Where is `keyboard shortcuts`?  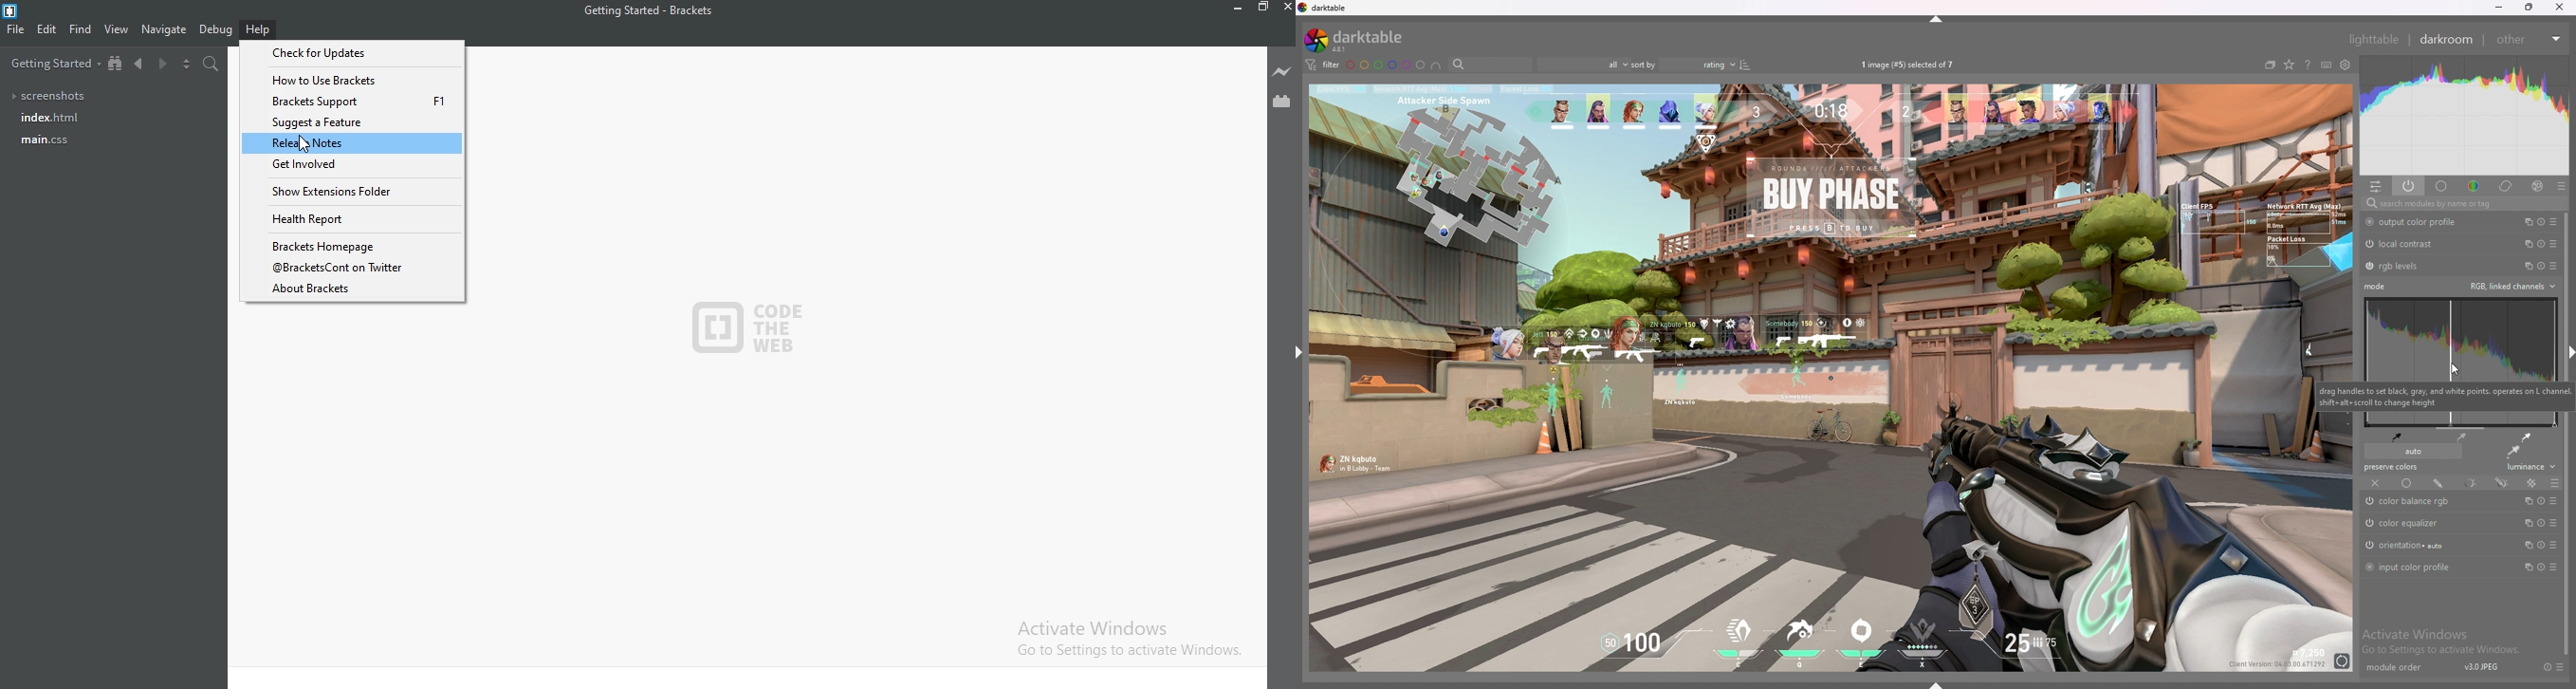 keyboard shortcuts is located at coordinates (2327, 66).